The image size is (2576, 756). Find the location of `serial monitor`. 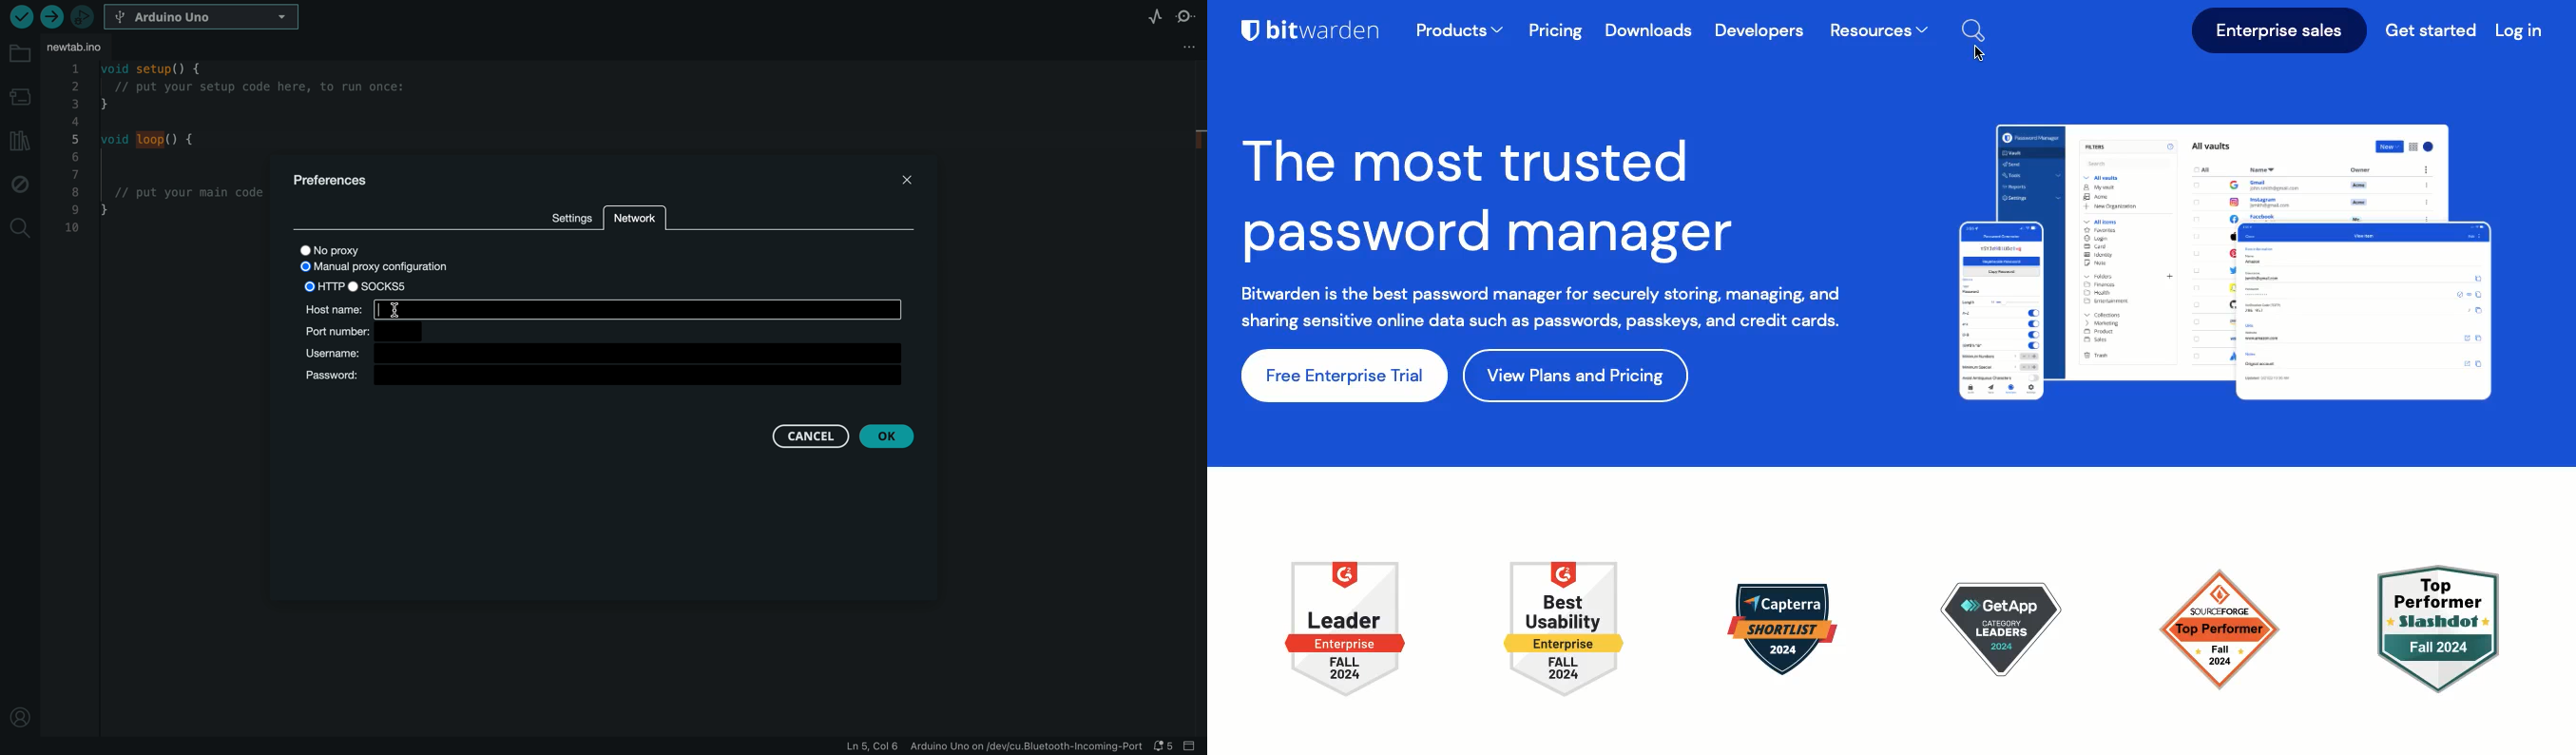

serial monitor is located at coordinates (1186, 16).